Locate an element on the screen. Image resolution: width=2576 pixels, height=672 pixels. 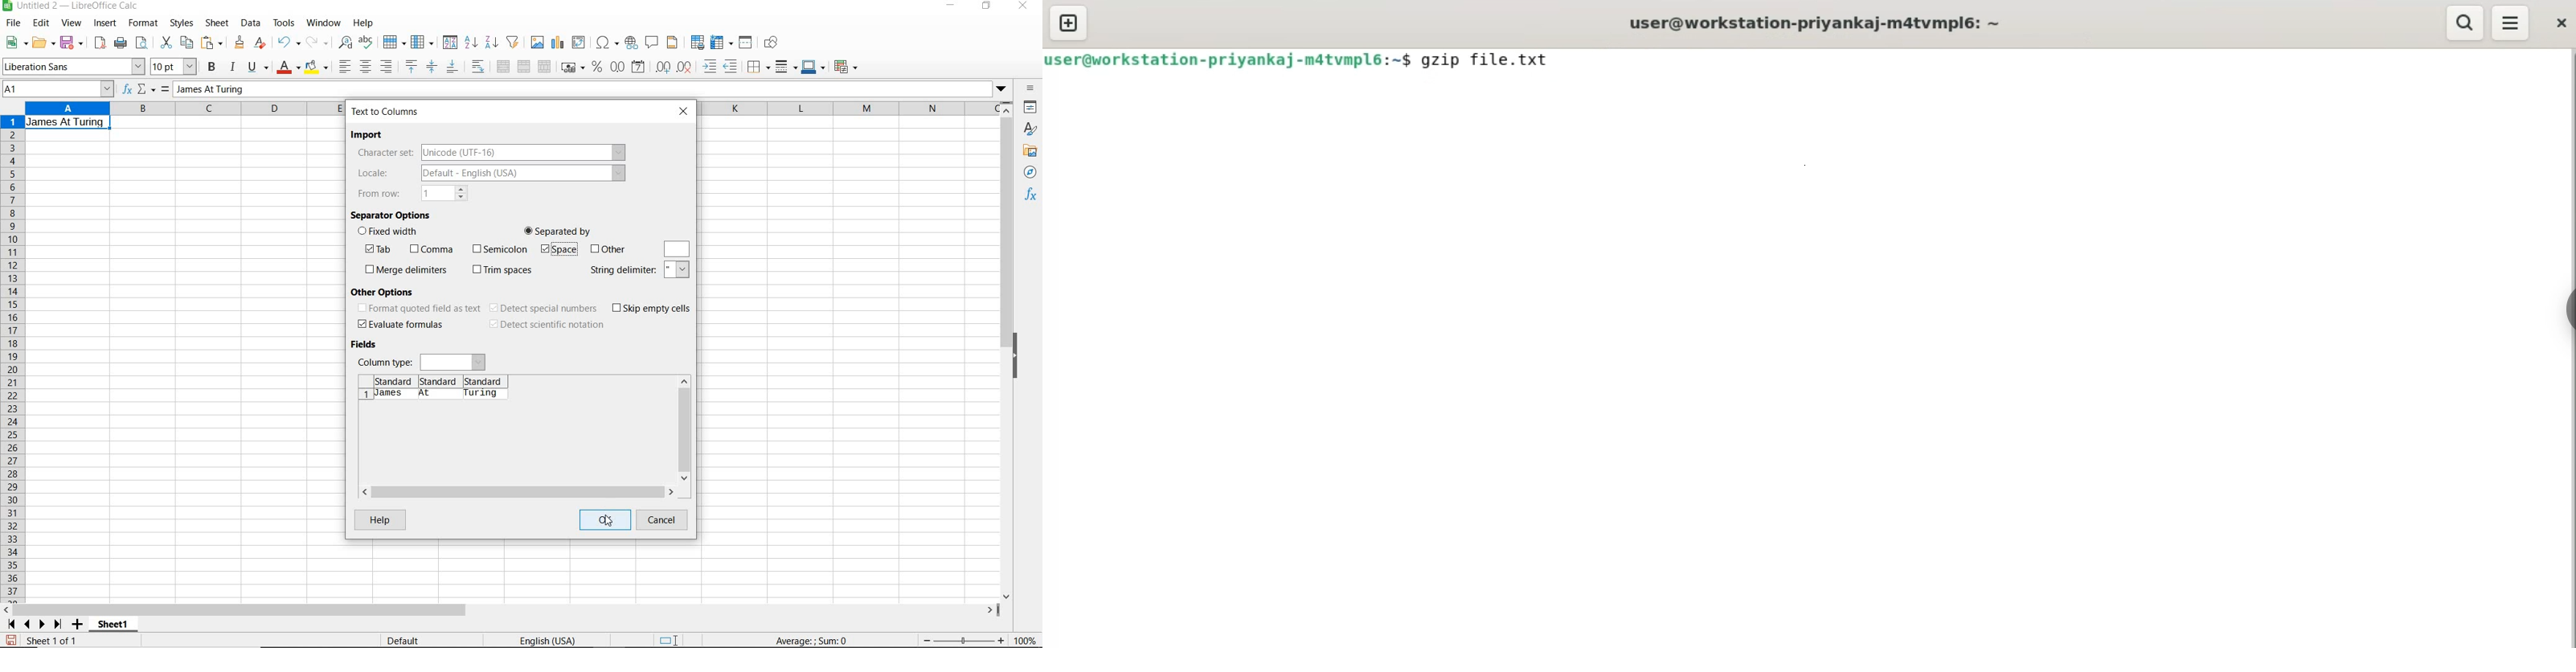
row is located at coordinates (395, 42).